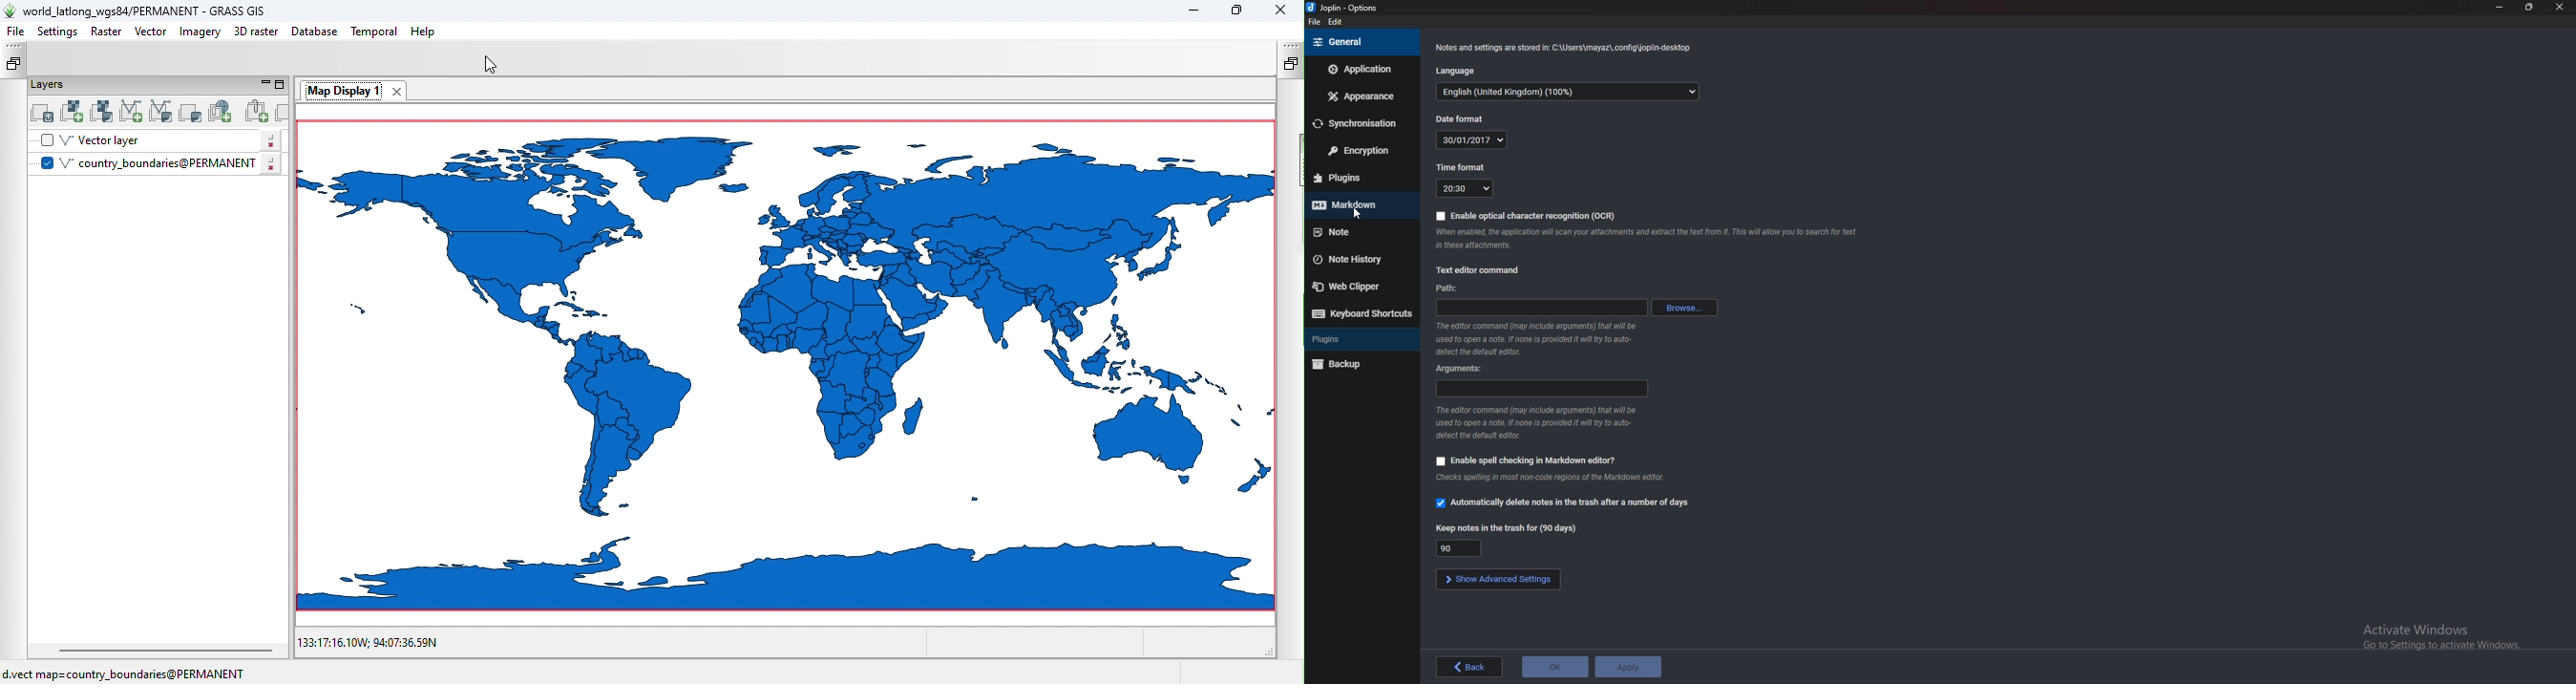 The width and height of the screenshot is (2576, 700). Describe the element at coordinates (1355, 258) in the screenshot. I see `Note history` at that location.